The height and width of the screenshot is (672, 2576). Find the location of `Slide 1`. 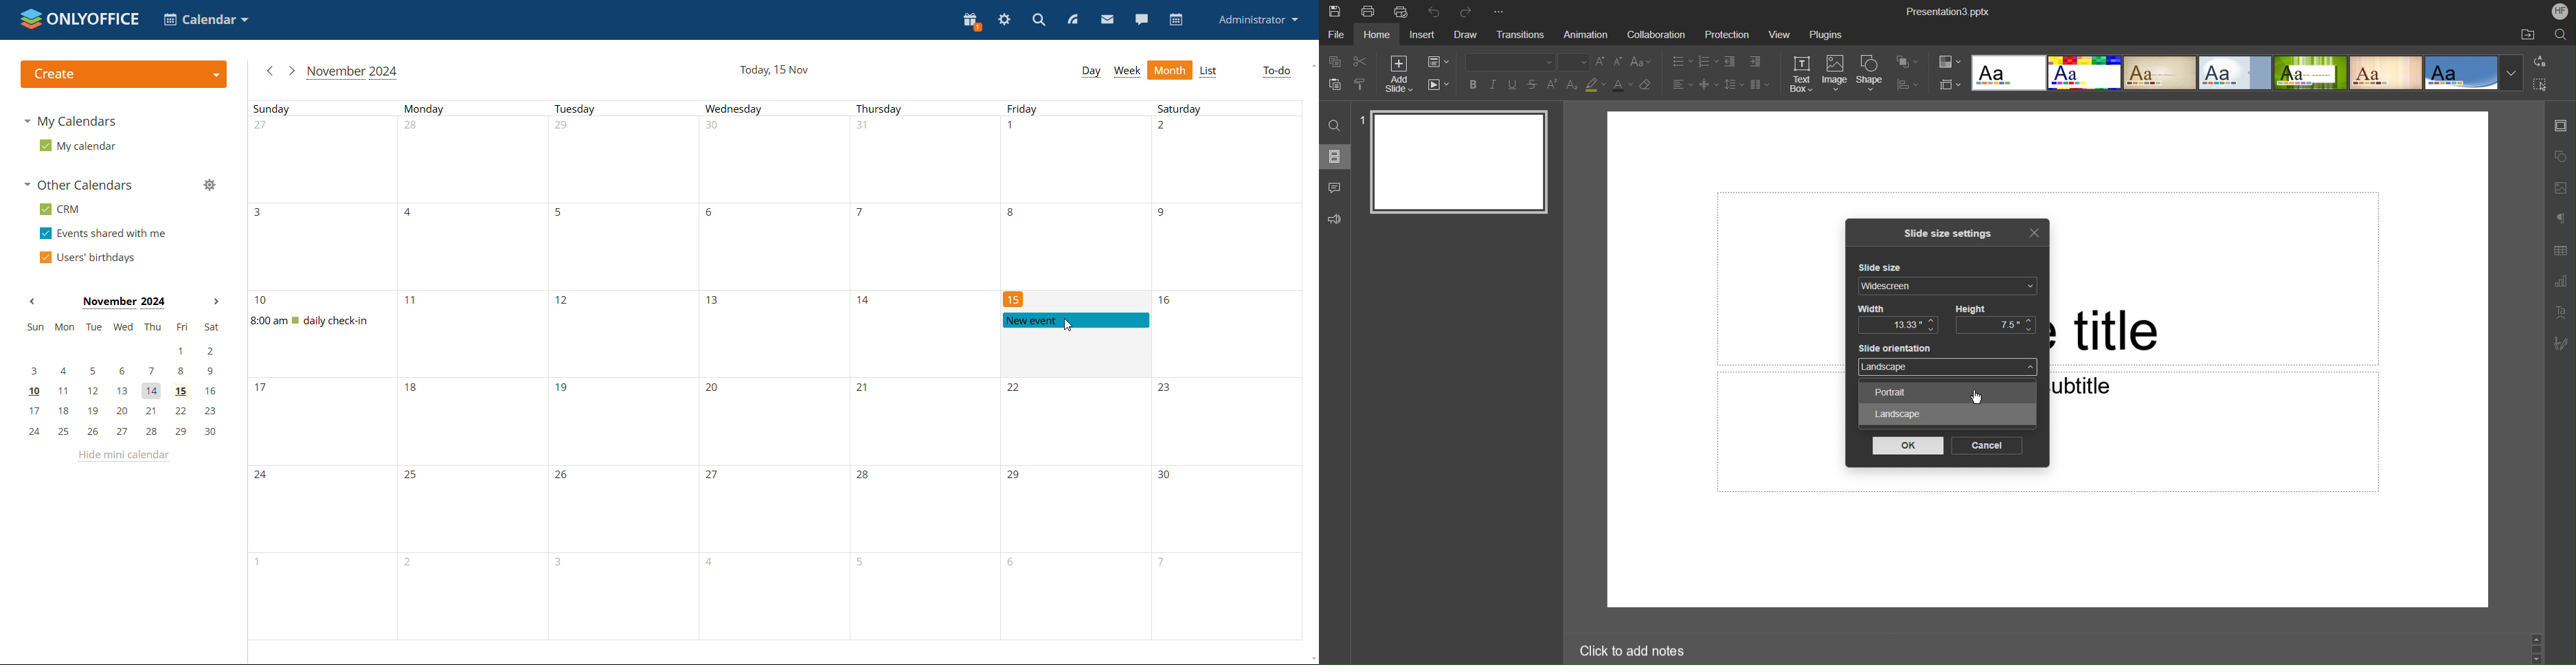

Slide 1 is located at coordinates (1455, 163).